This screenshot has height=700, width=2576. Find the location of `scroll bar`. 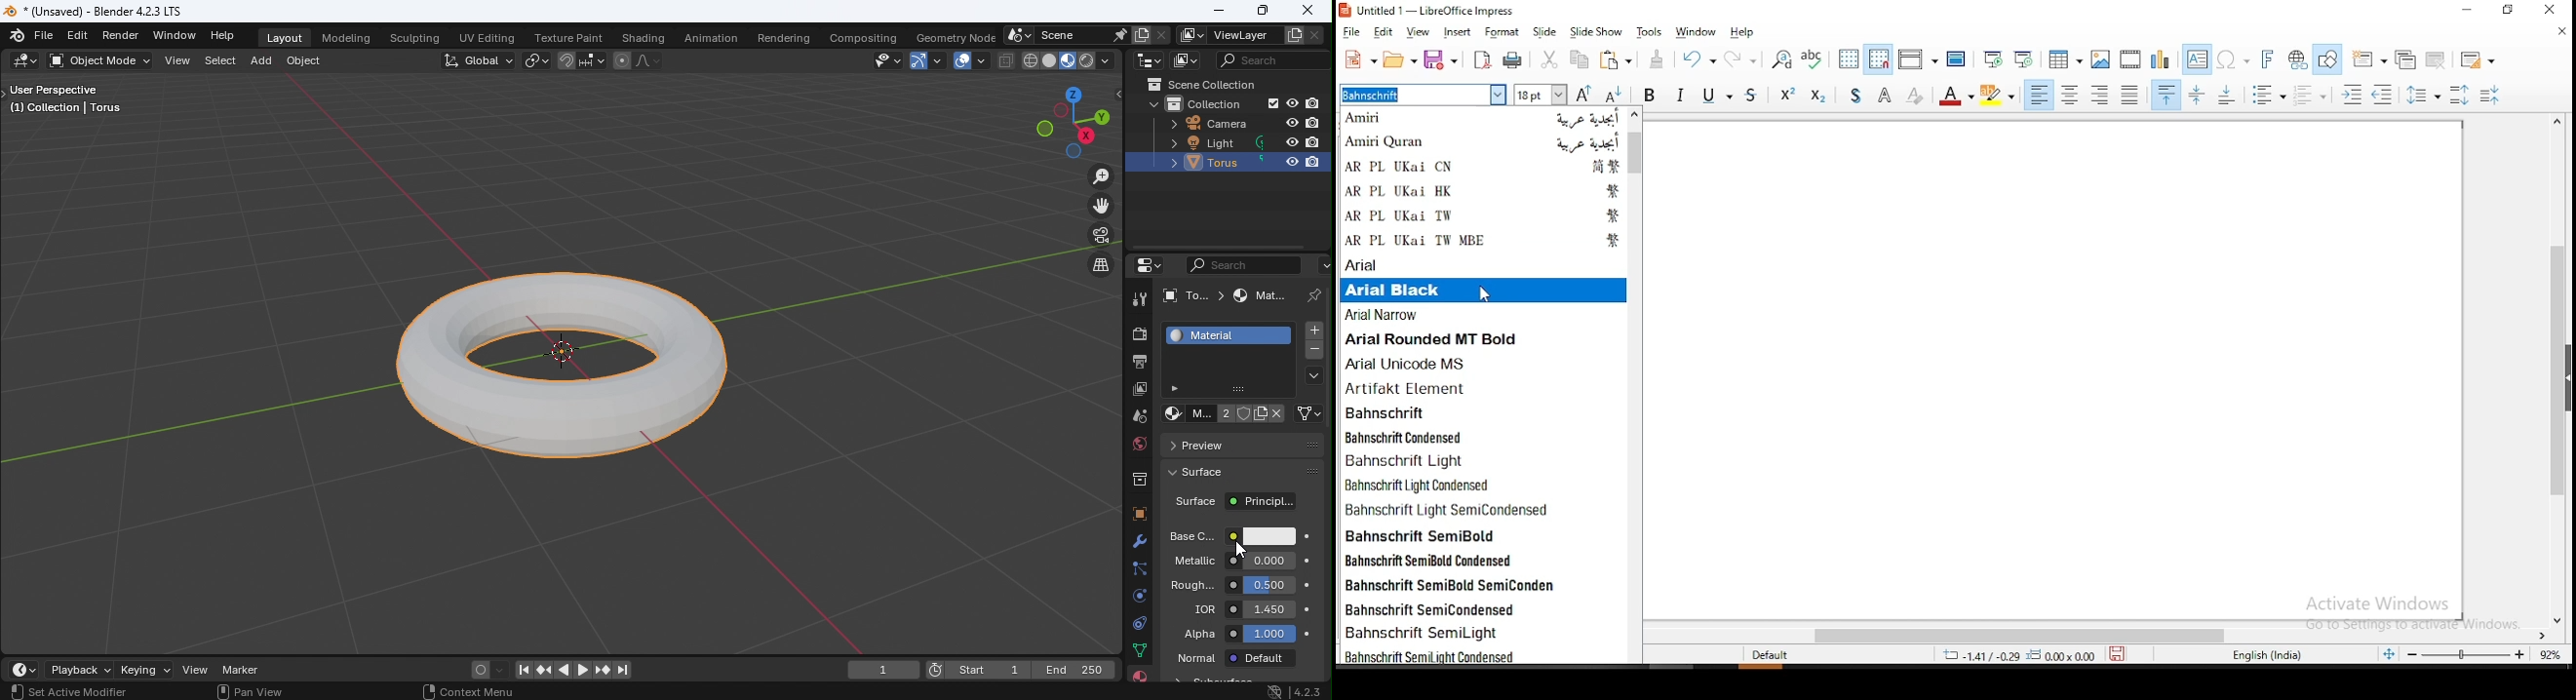

scroll bar is located at coordinates (2101, 635).